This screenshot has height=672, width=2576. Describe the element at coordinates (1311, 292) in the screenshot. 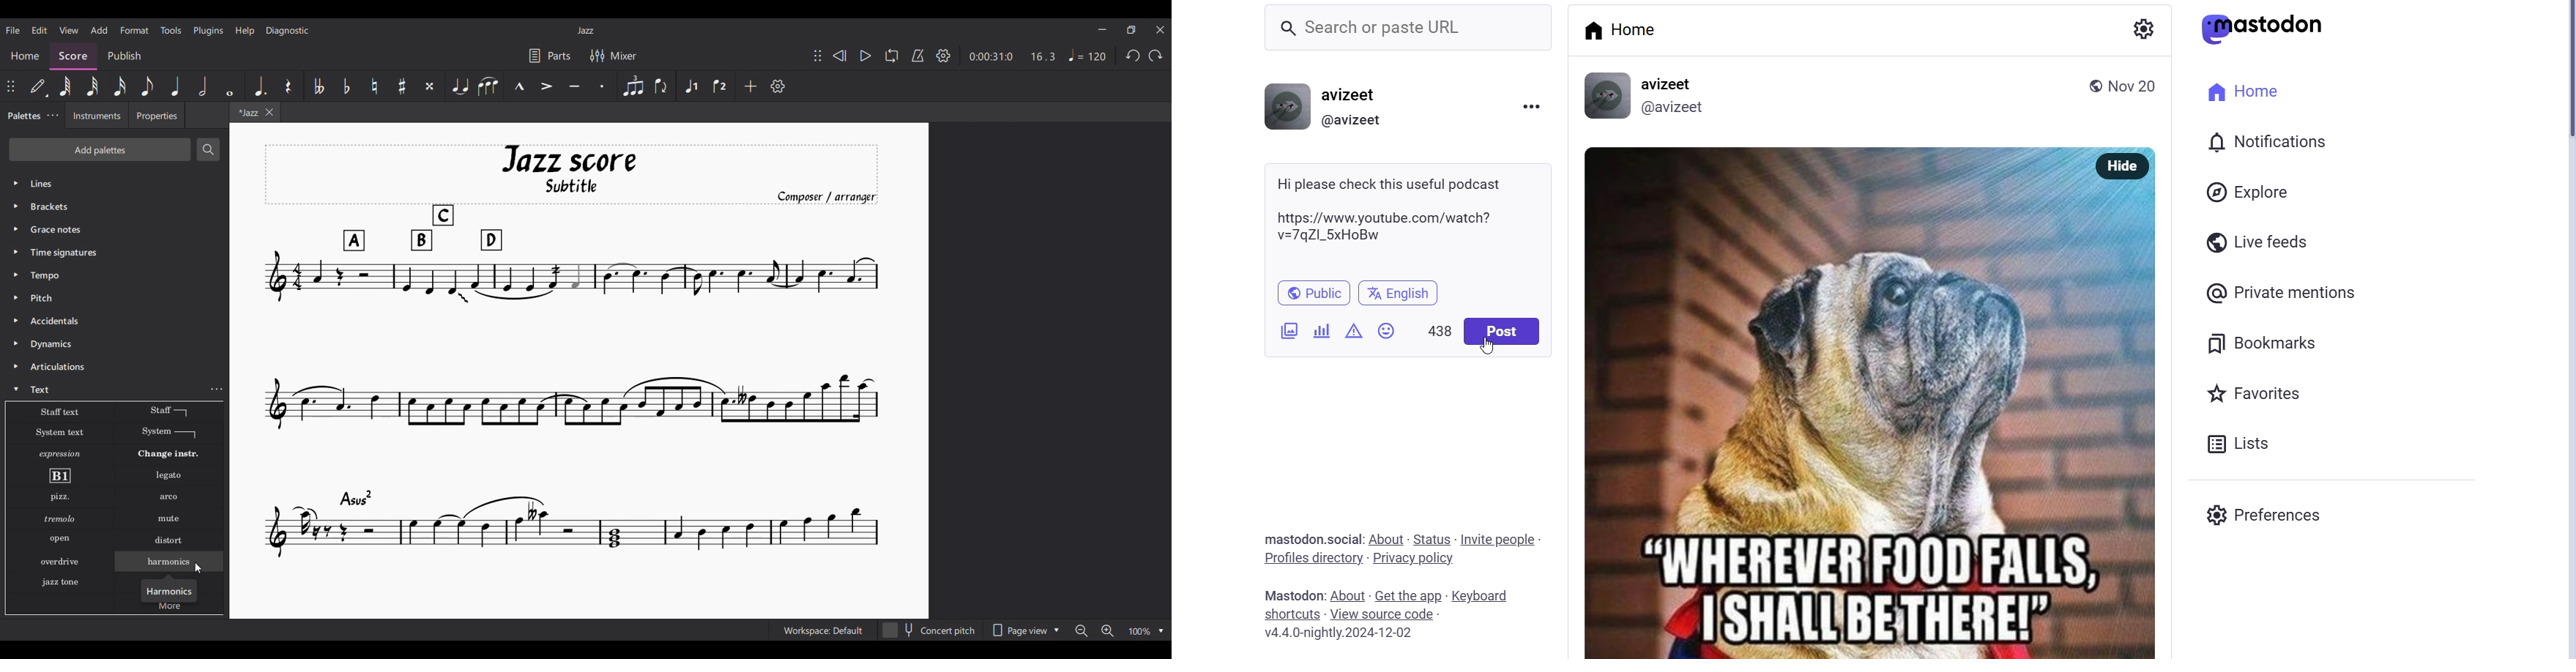

I see `public` at that location.